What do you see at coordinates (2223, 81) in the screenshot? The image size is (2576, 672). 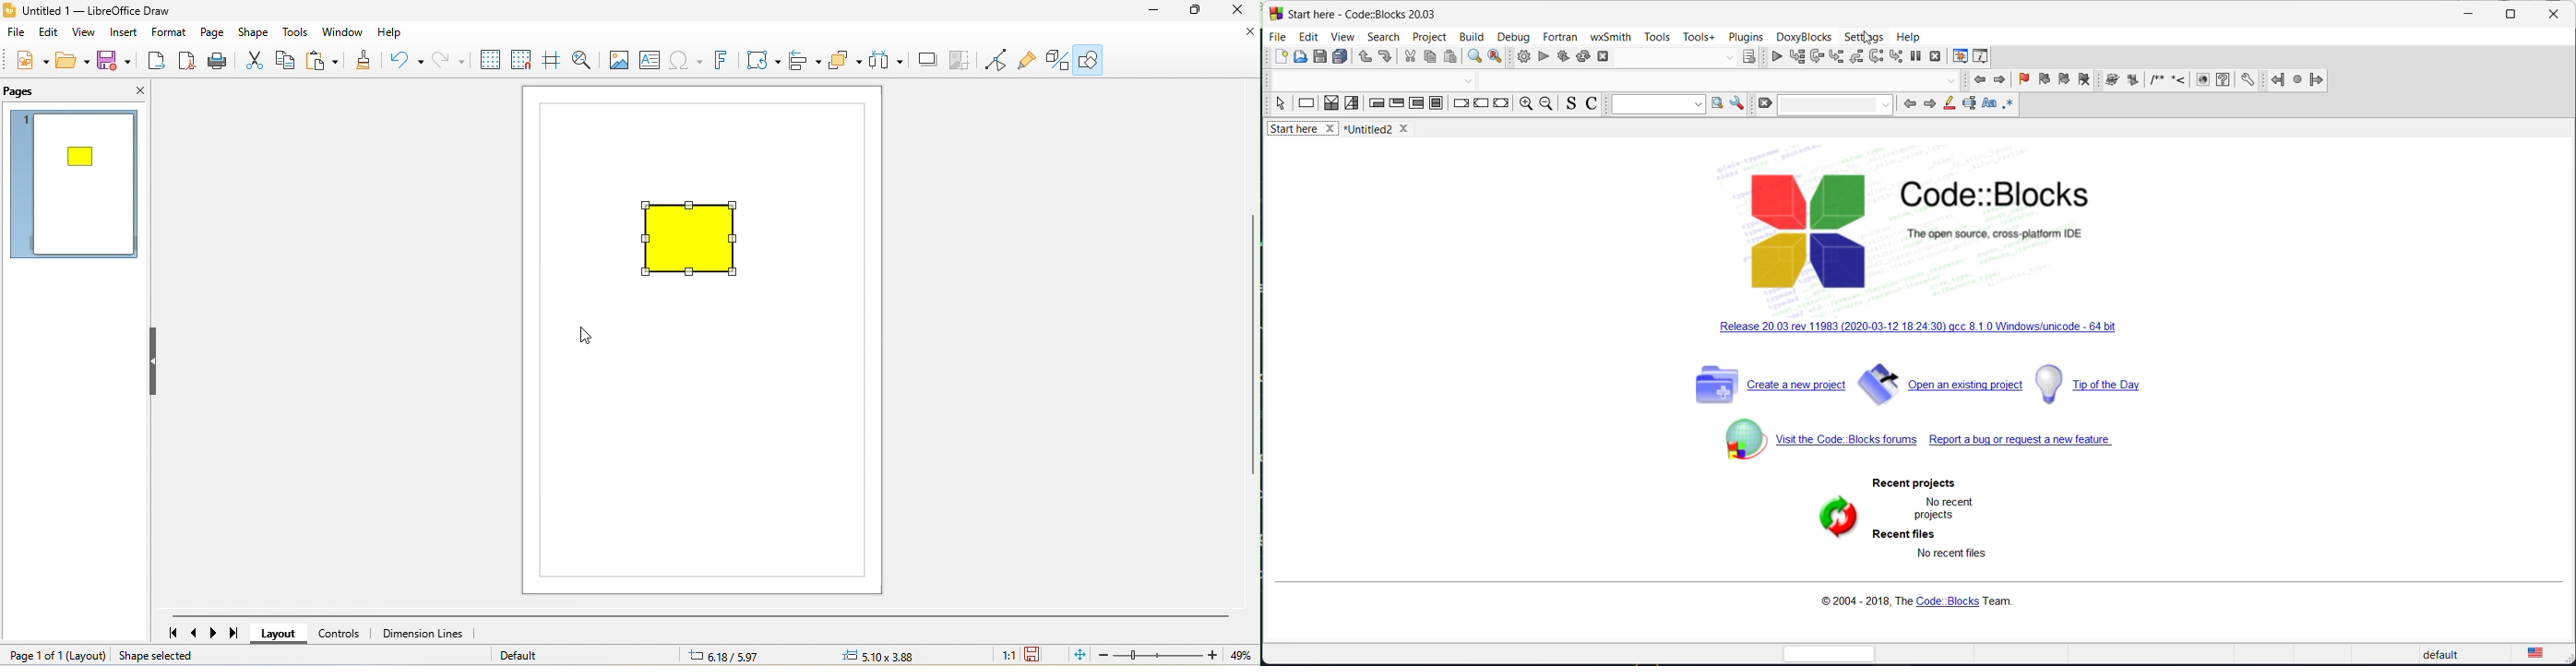 I see `faq` at bounding box center [2223, 81].